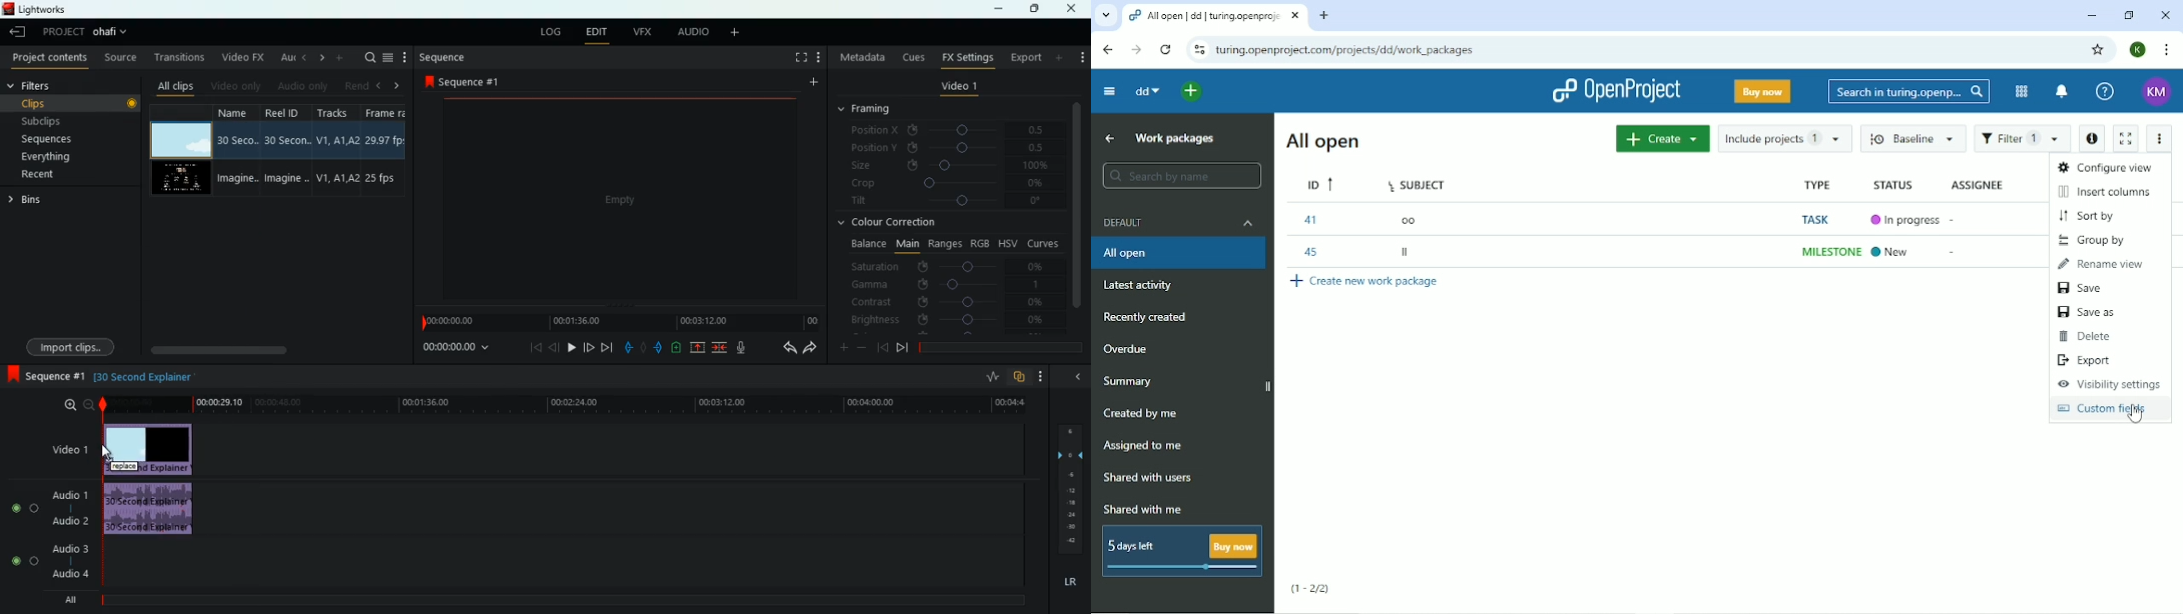  What do you see at coordinates (999, 10) in the screenshot?
I see `minimize` at bounding box center [999, 10].